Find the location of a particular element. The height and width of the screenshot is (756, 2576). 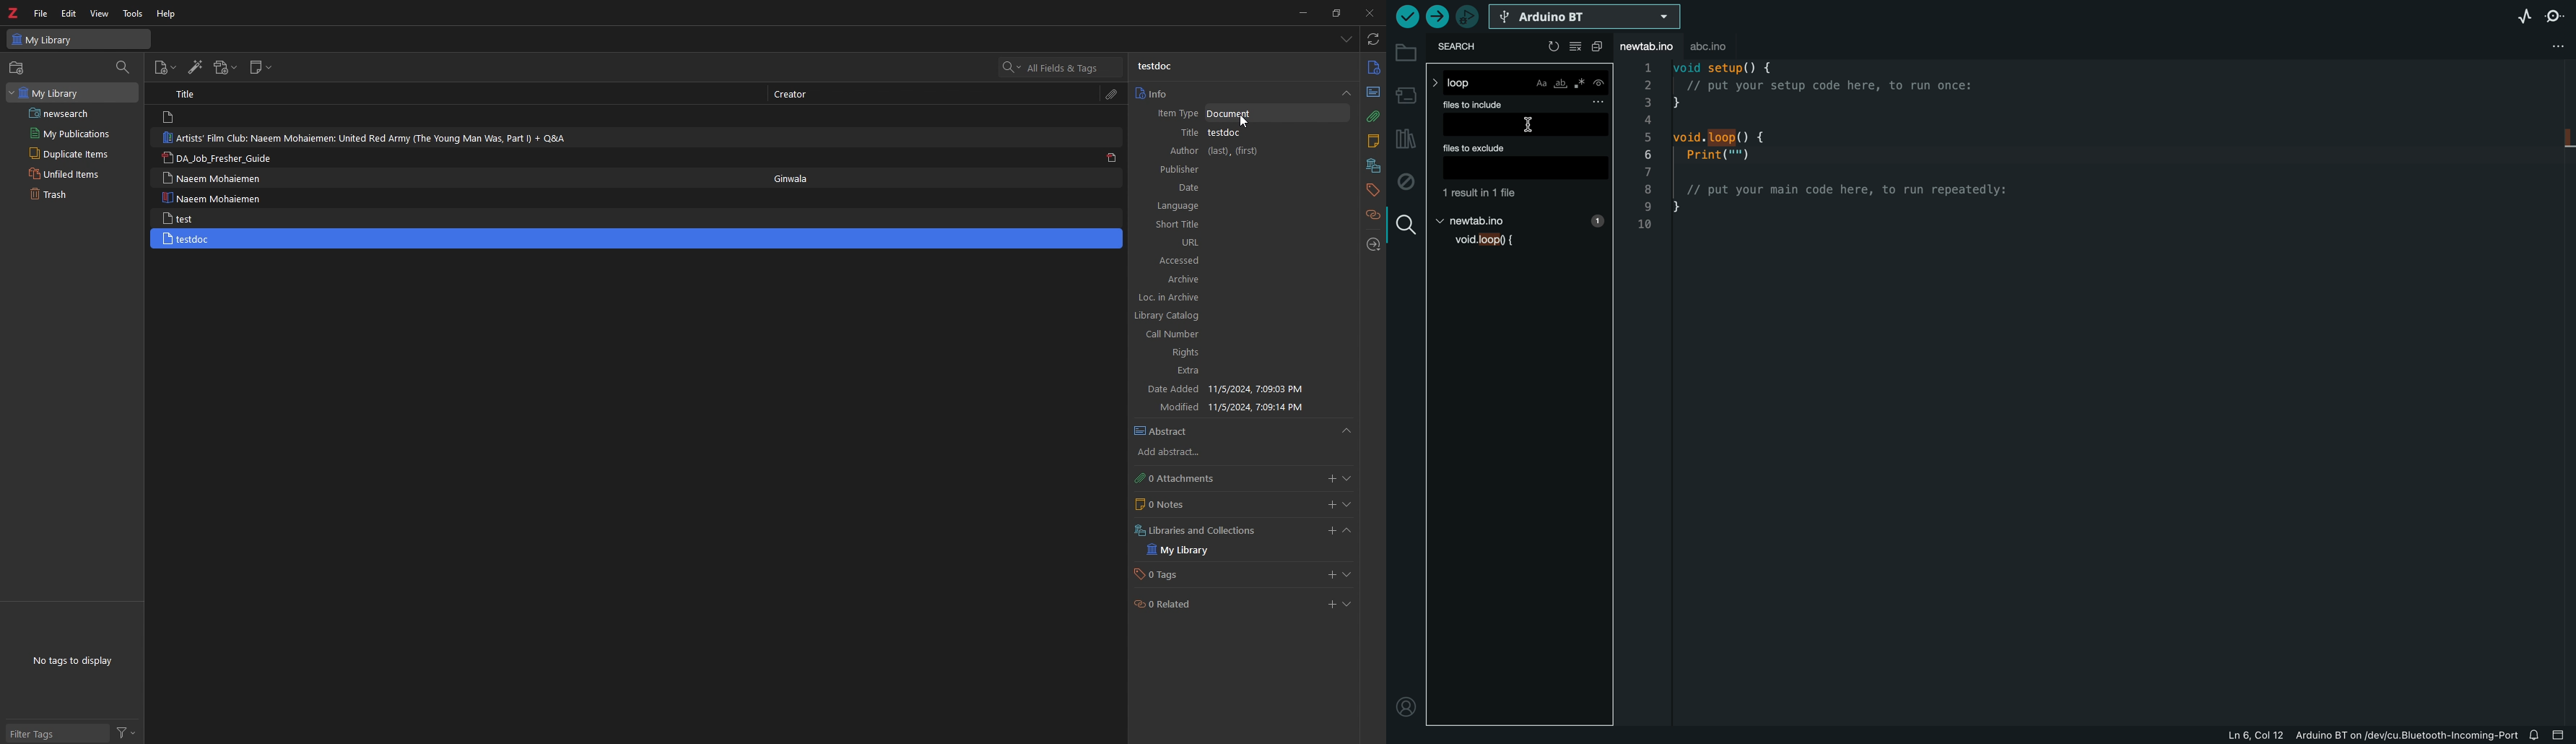

Naeem Mohaiemen is located at coordinates (217, 178).